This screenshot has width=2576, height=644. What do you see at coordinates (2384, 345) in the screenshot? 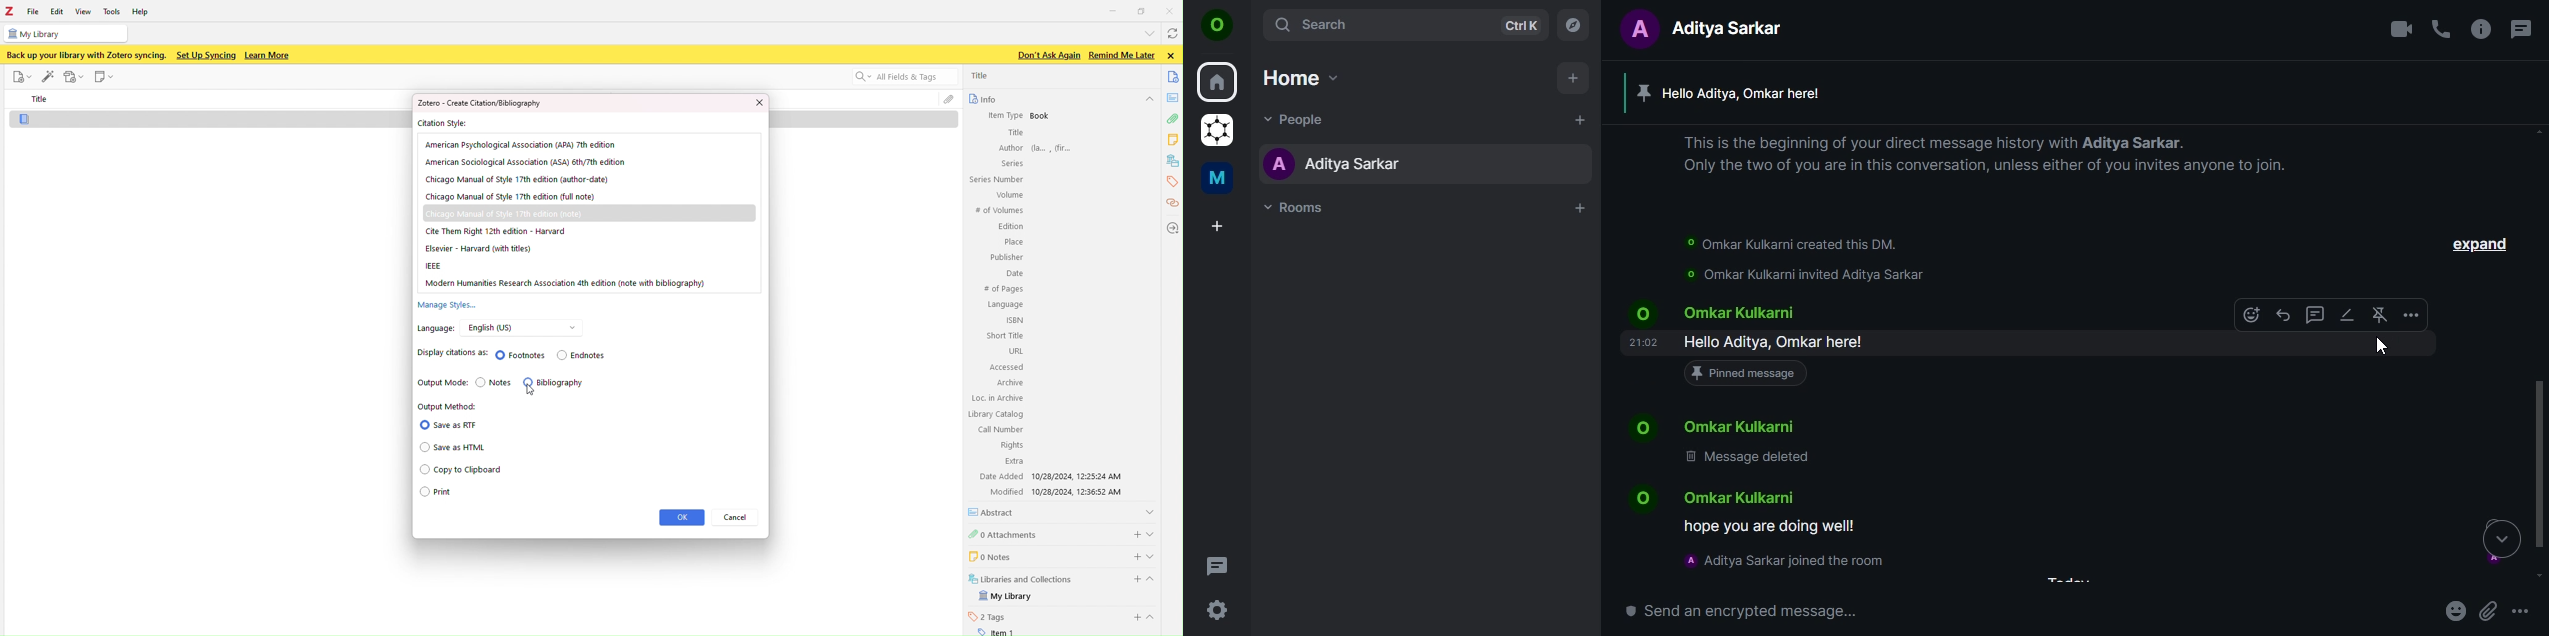
I see `cursor` at bounding box center [2384, 345].